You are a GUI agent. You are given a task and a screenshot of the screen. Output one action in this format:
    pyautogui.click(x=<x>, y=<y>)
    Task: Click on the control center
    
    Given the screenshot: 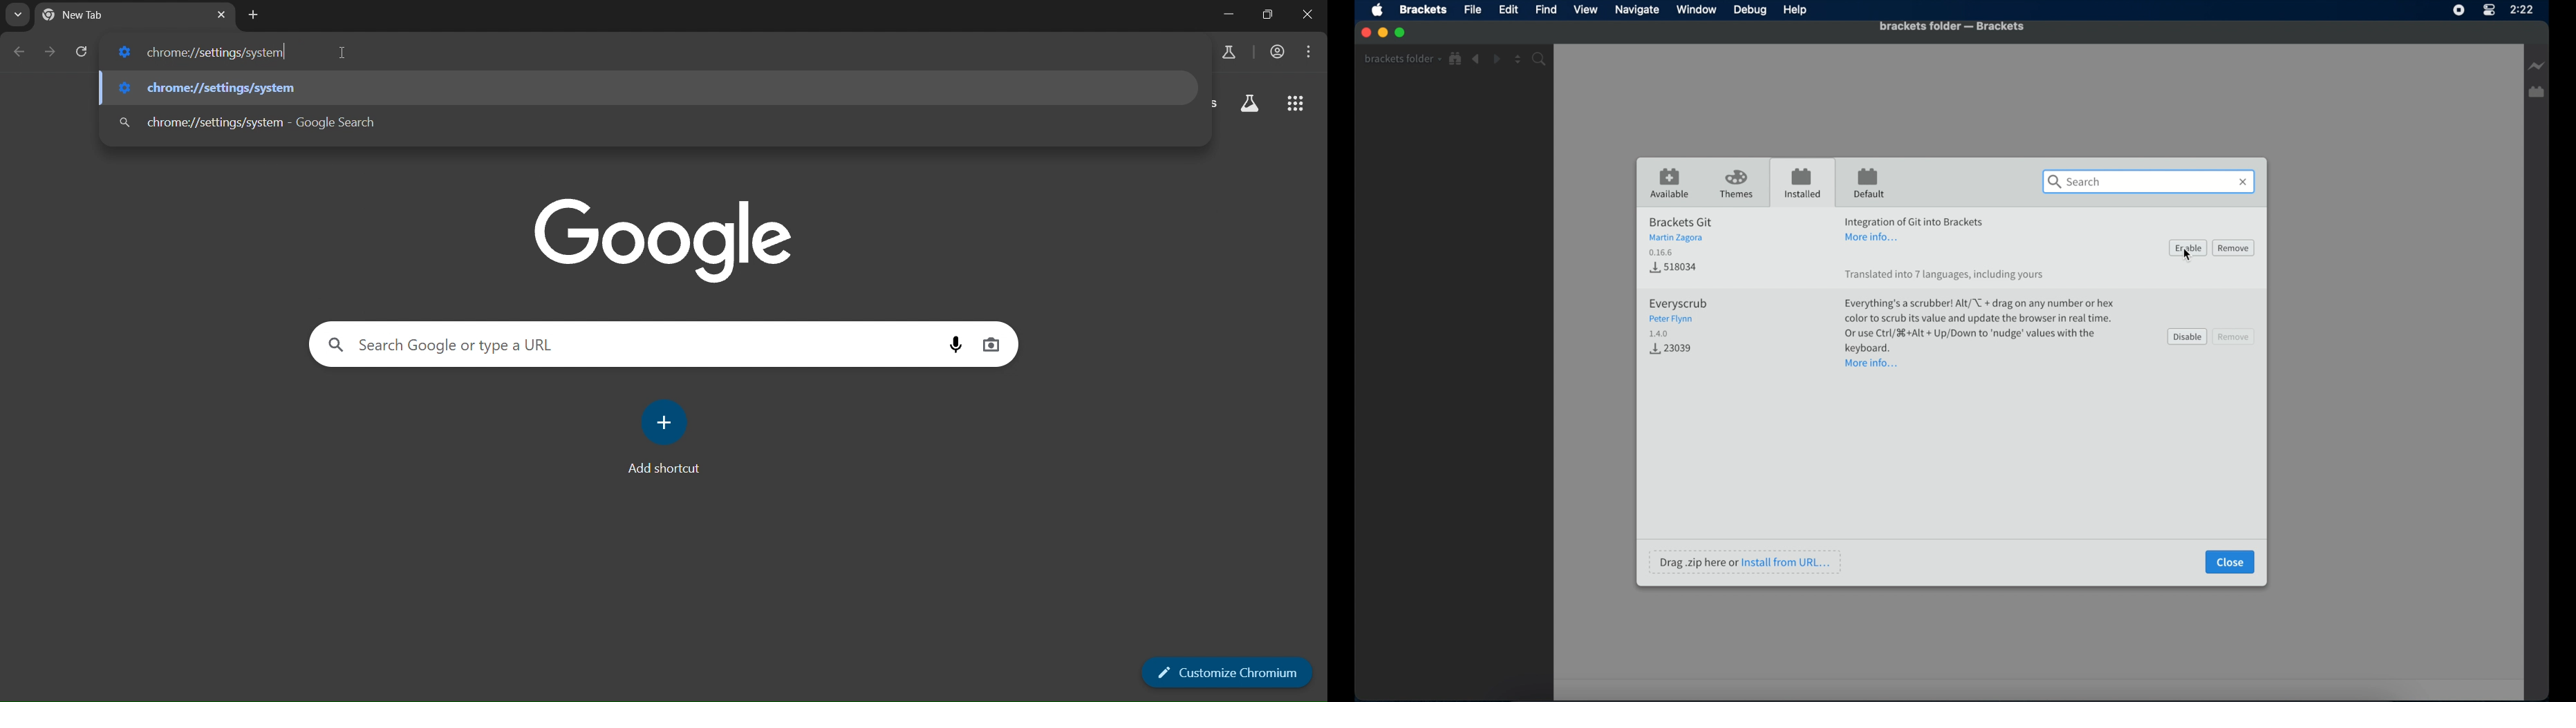 What is the action you would take?
    pyautogui.click(x=2488, y=10)
    